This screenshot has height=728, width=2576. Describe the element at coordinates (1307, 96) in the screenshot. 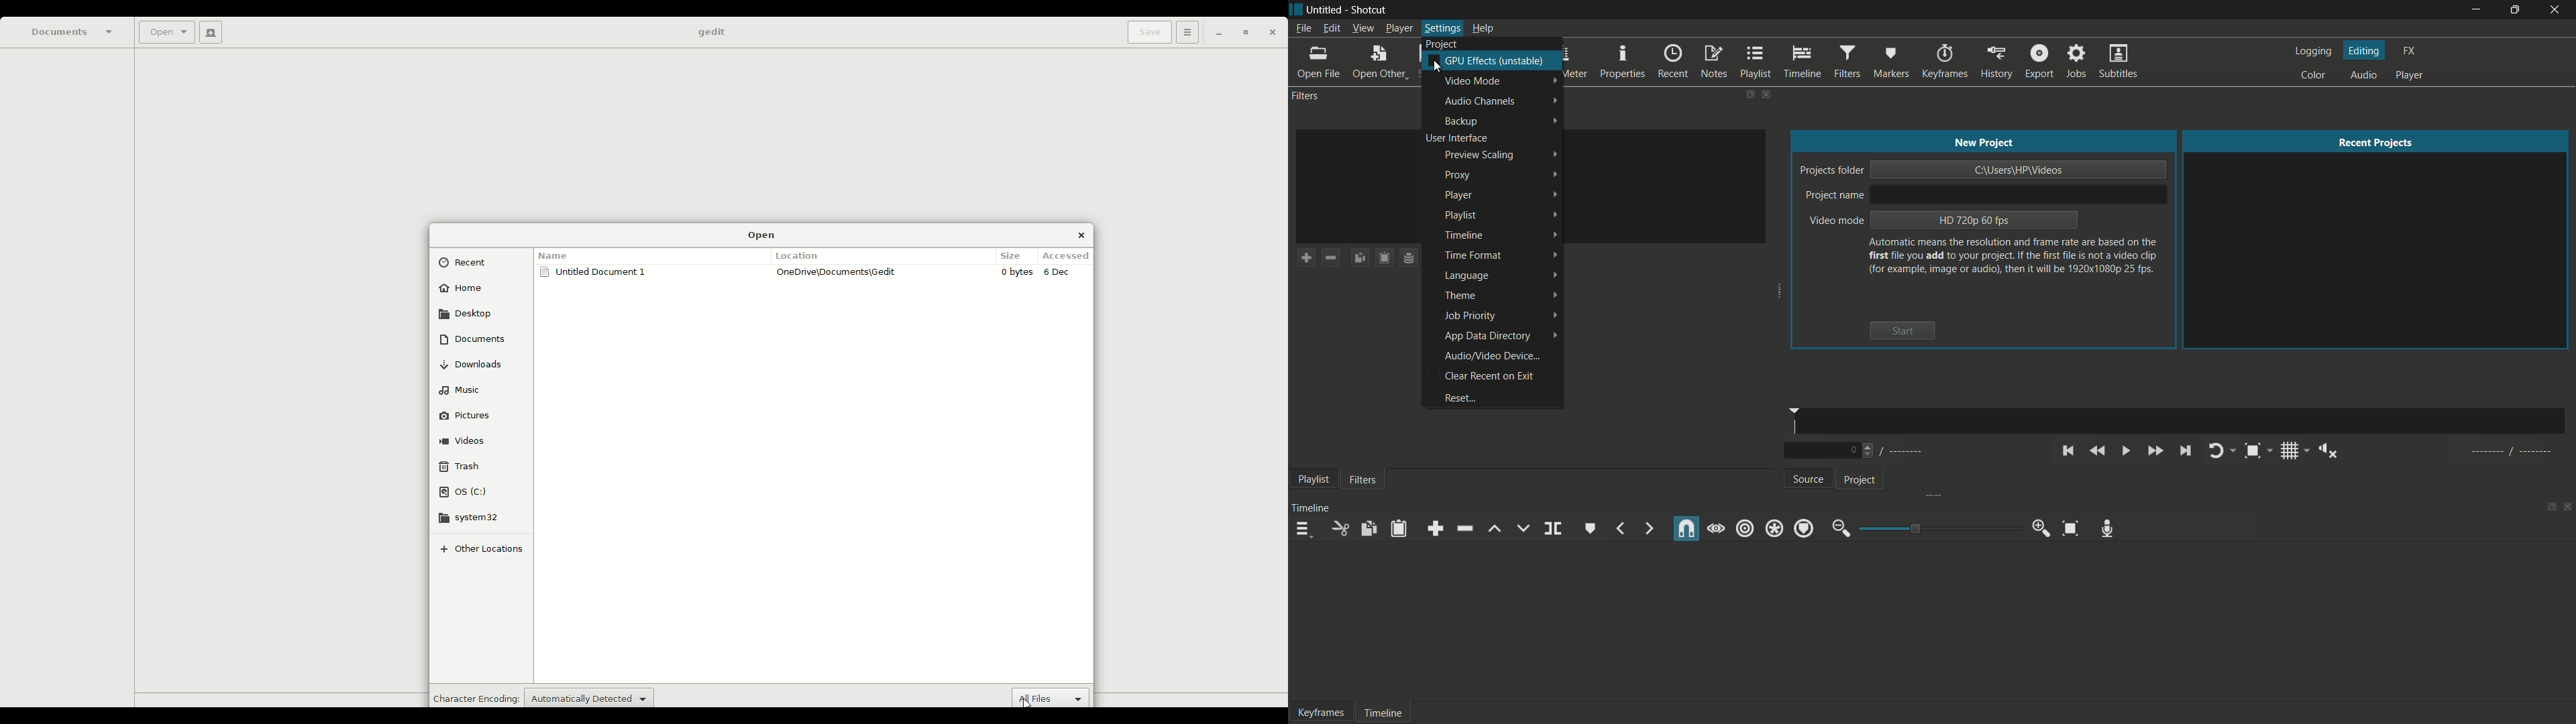

I see `filters` at that location.